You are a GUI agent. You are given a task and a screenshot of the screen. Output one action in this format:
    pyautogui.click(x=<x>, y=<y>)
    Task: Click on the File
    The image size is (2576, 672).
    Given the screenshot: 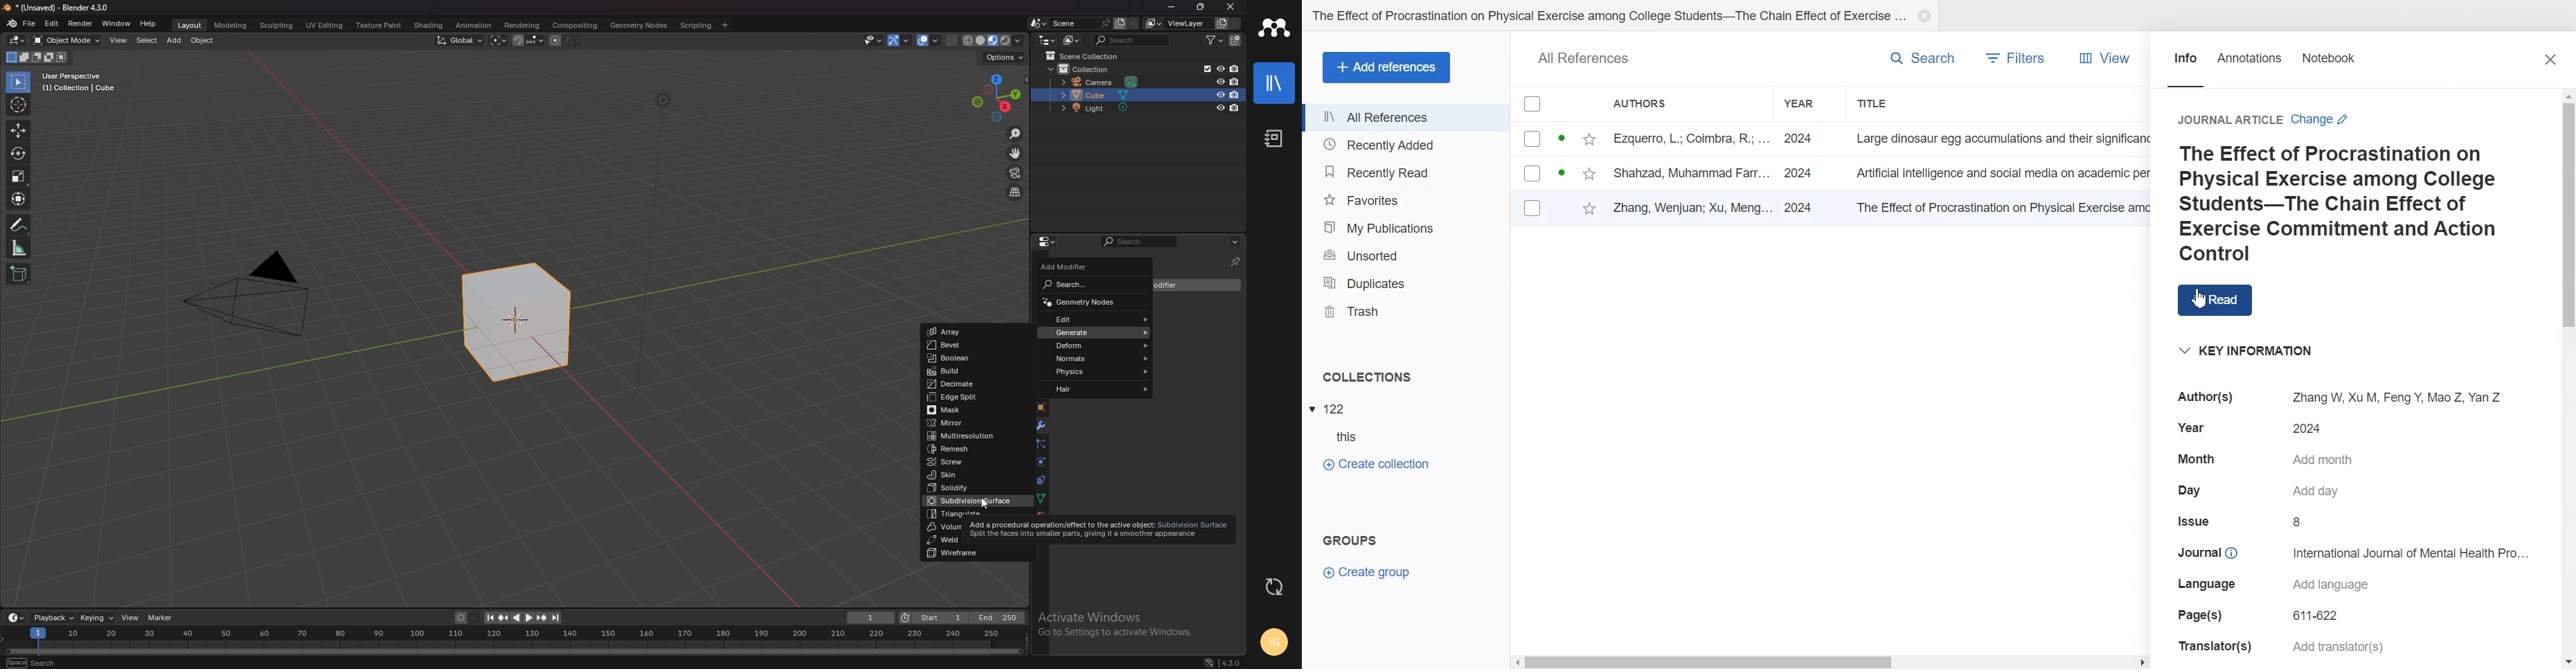 What is the action you would take?
    pyautogui.click(x=1330, y=408)
    